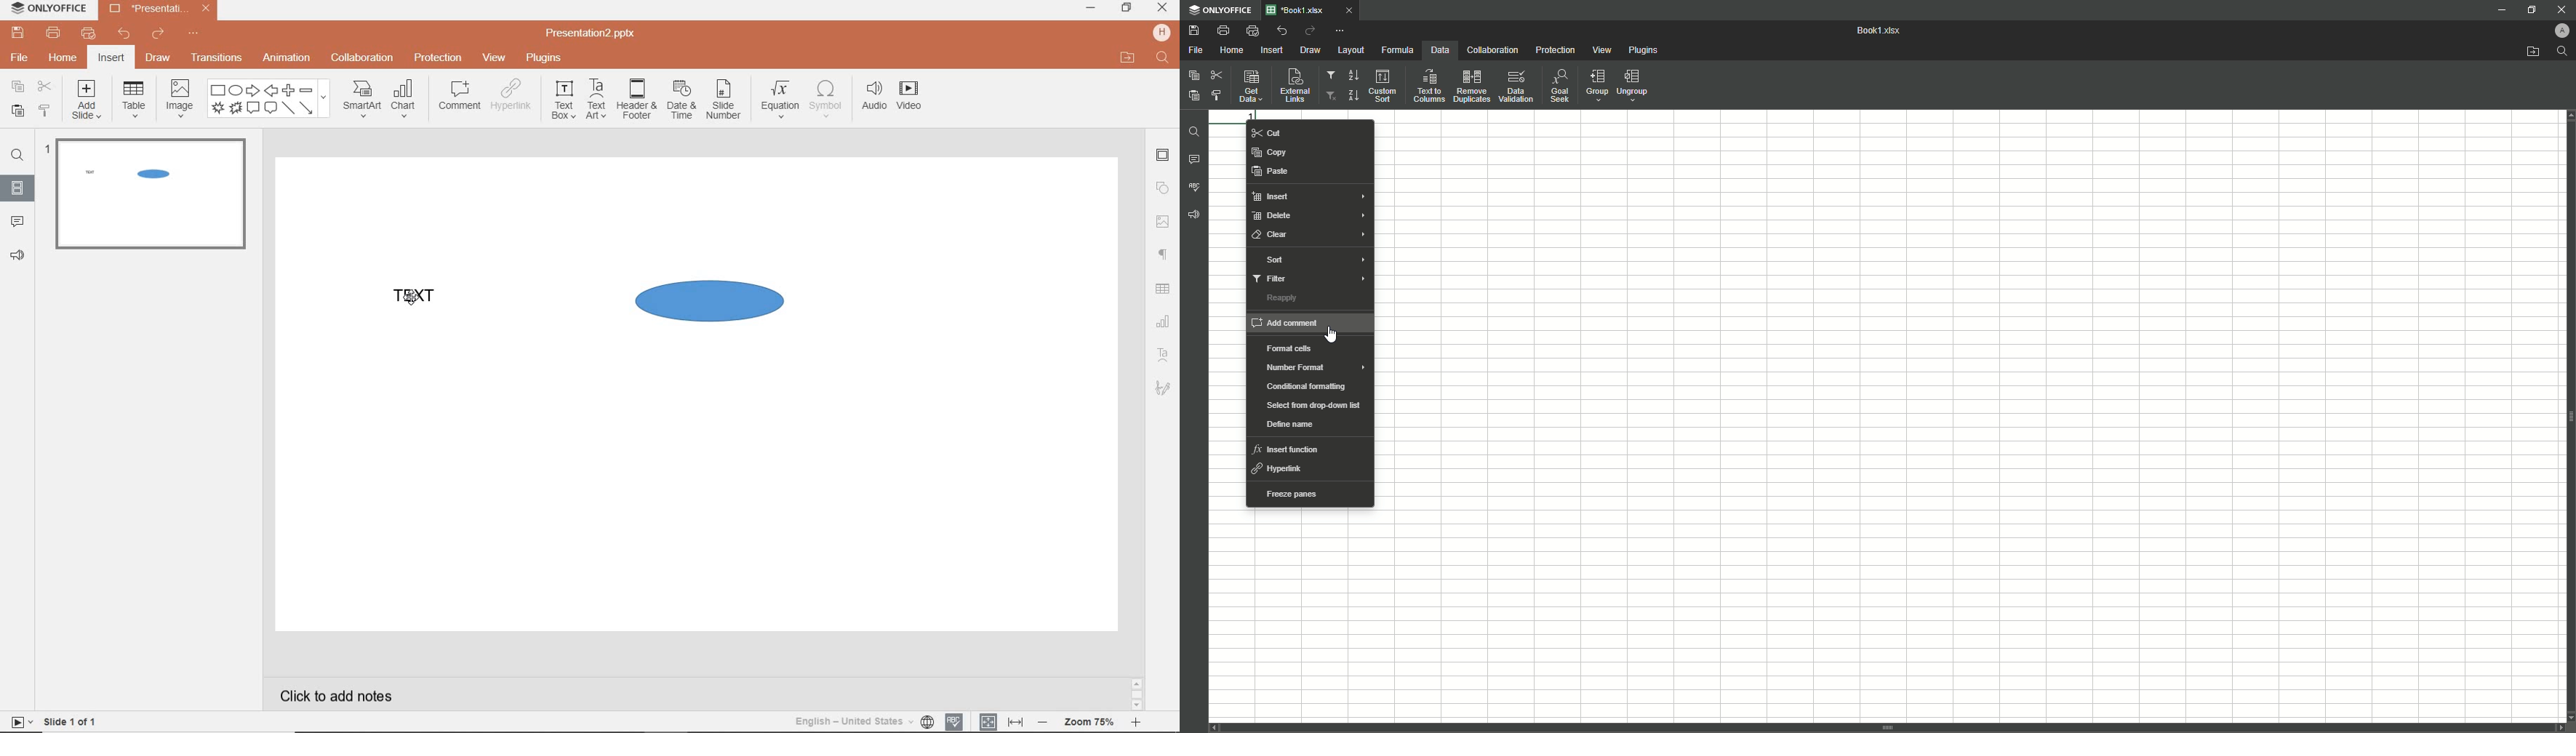  Describe the element at coordinates (1559, 87) in the screenshot. I see `Goal Seek` at that location.